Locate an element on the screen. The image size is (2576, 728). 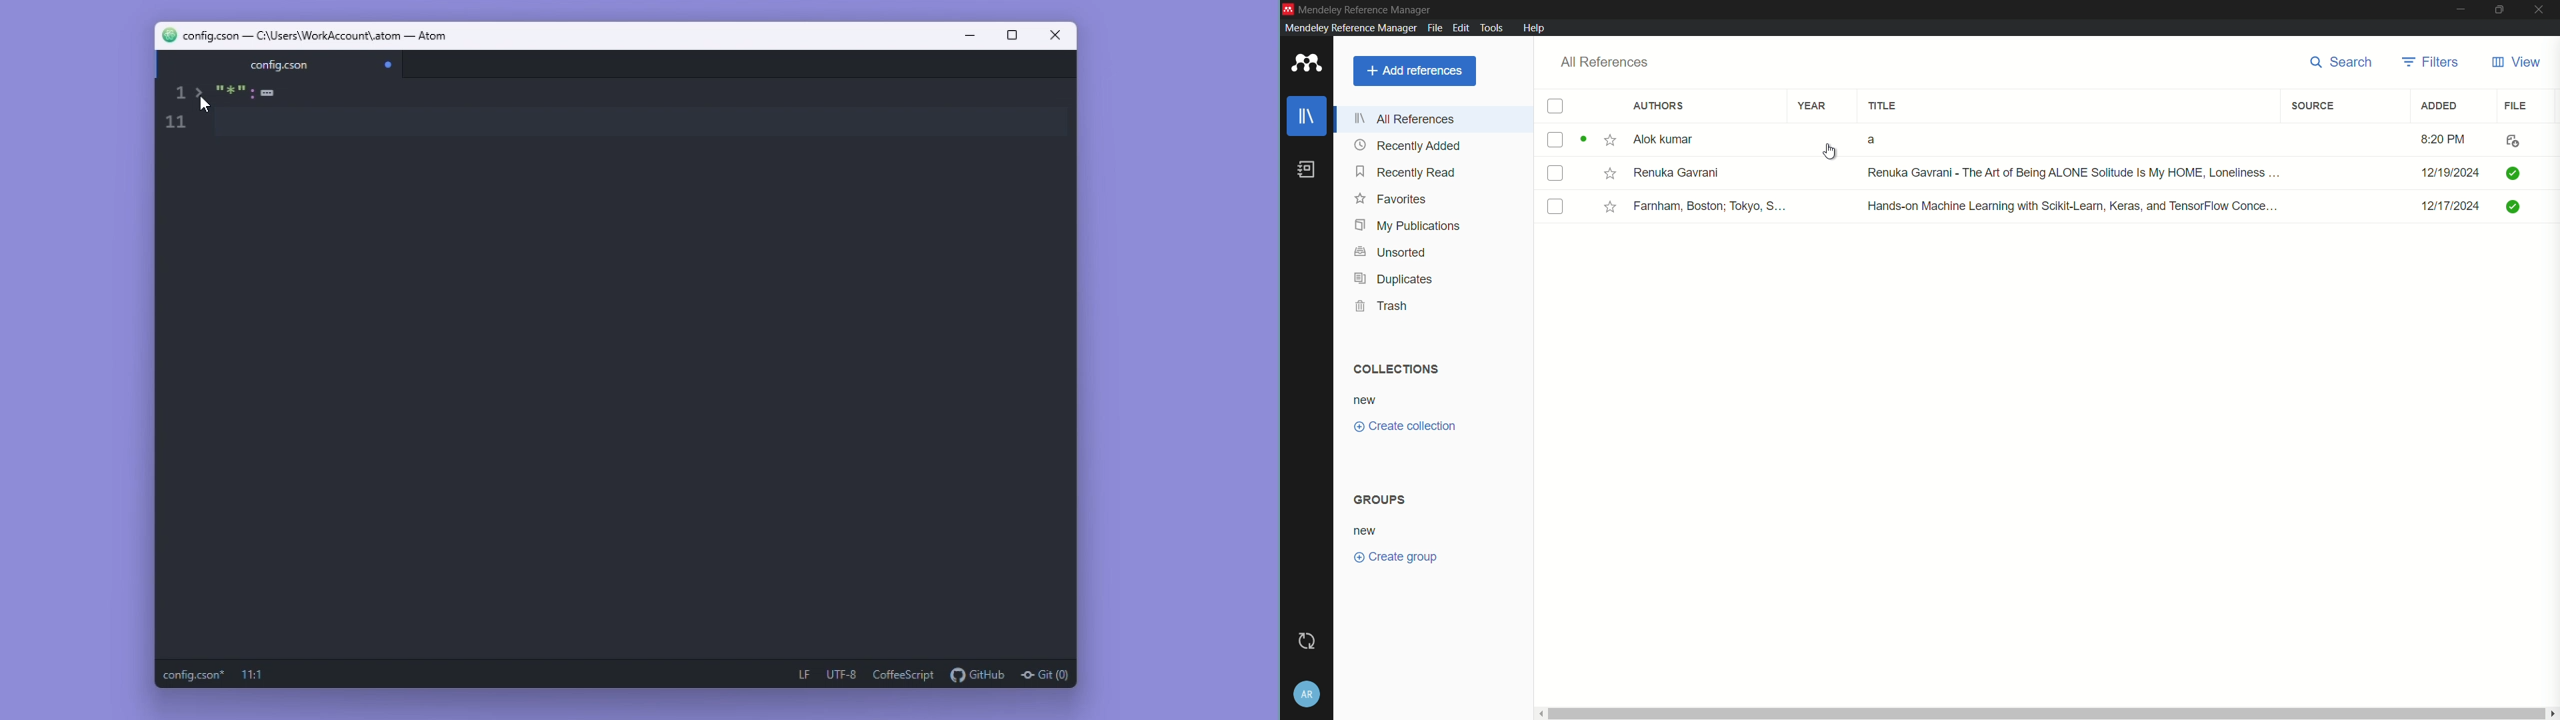
new is located at coordinates (1365, 401).